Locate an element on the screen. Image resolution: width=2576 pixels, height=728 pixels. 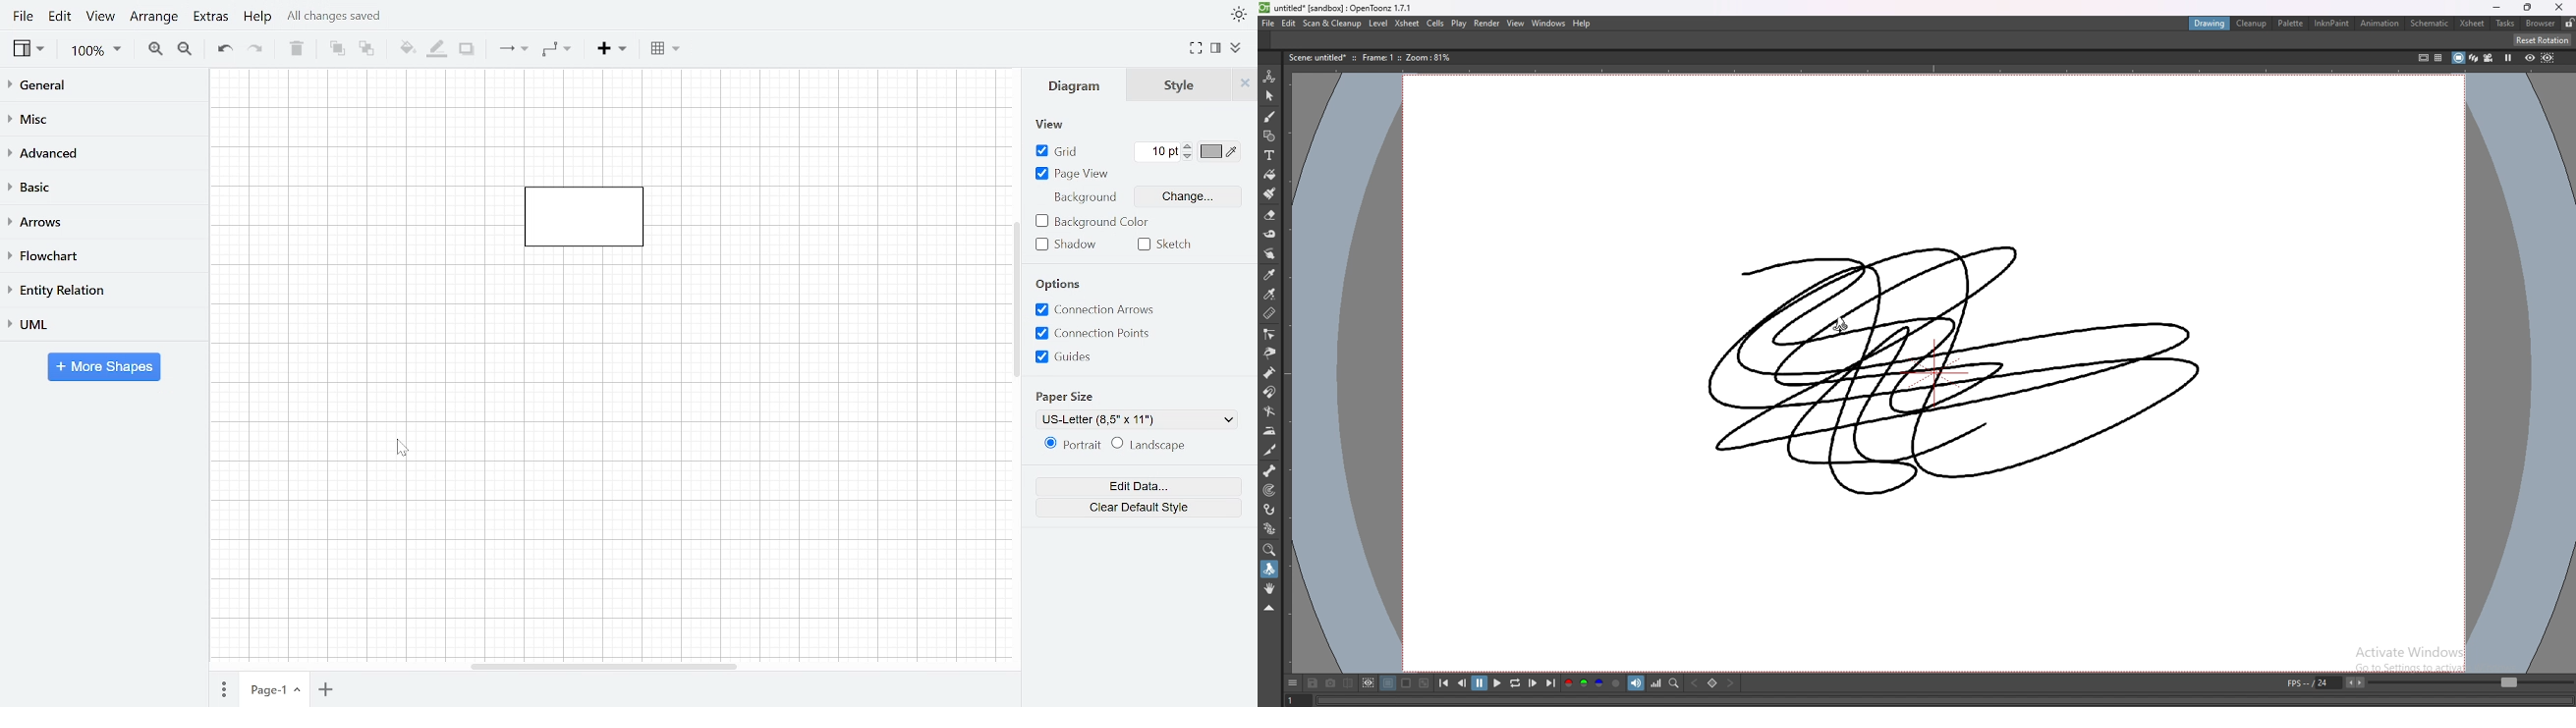
Collapse is located at coordinates (1236, 48).